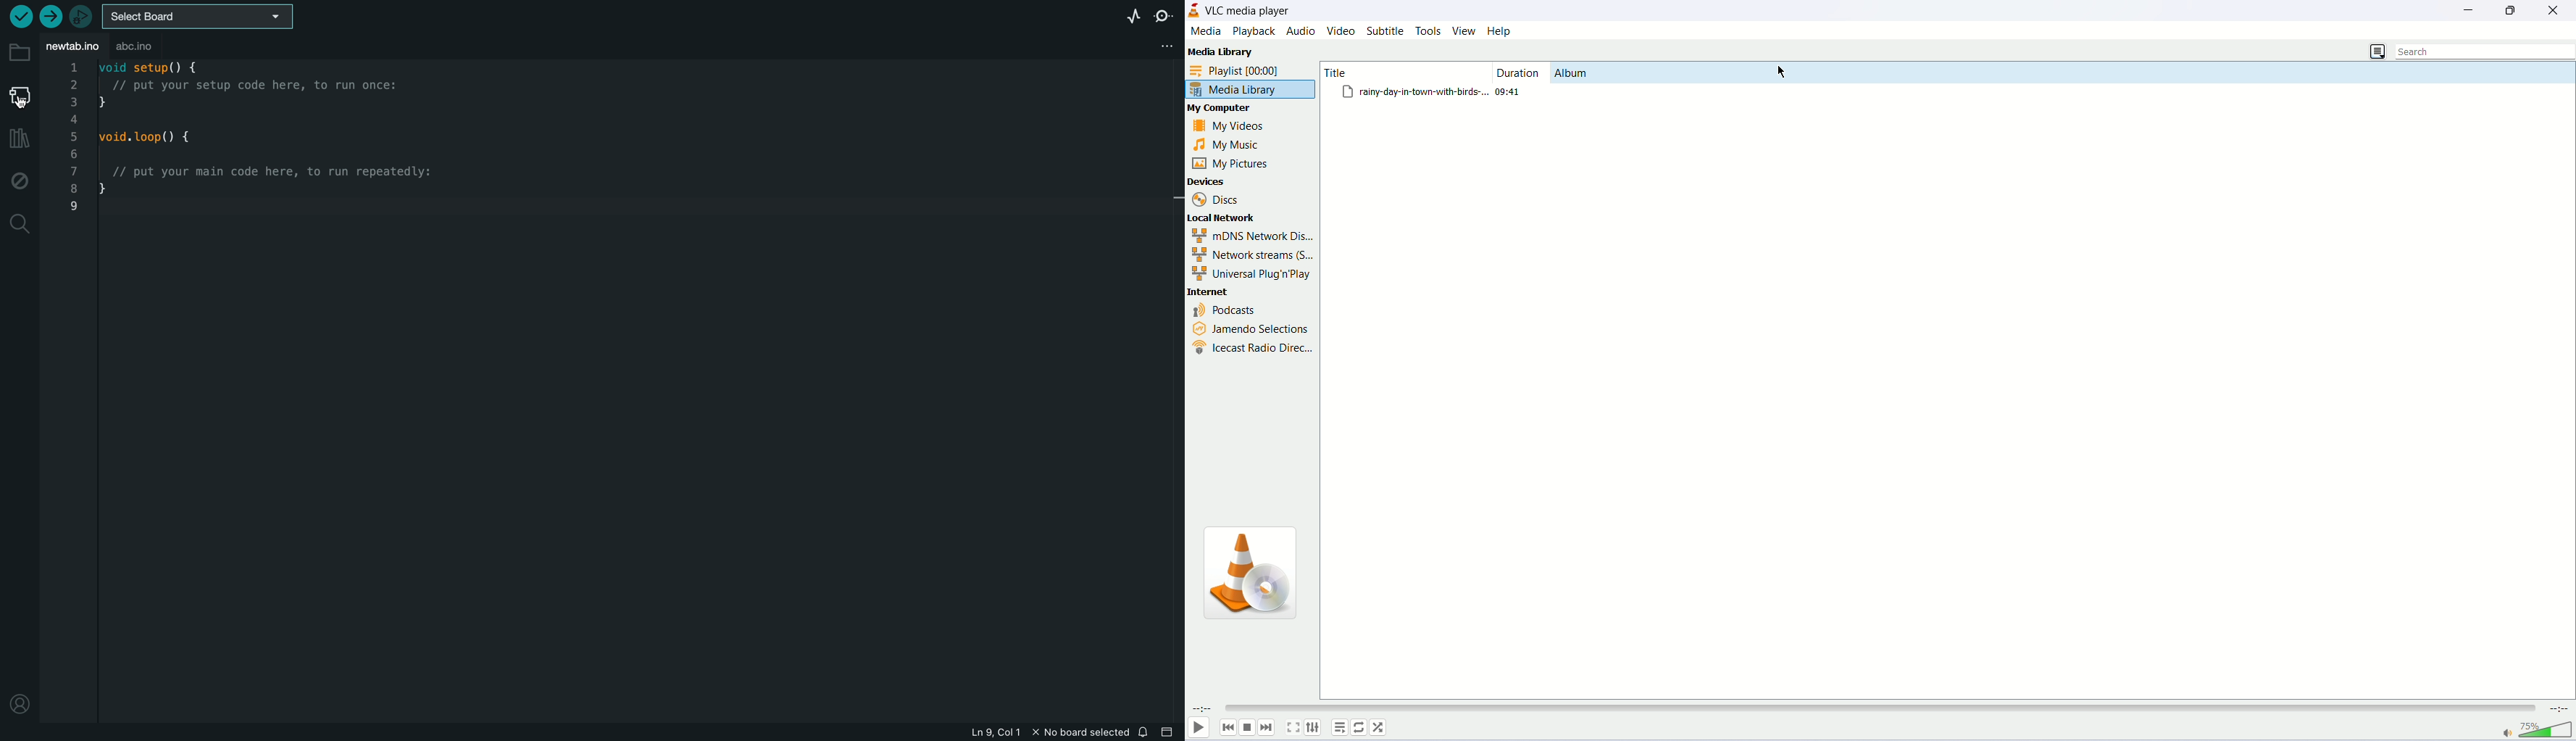 The width and height of the screenshot is (2576, 756). Describe the element at coordinates (1228, 126) in the screenshot. I see `my videos` at that location.